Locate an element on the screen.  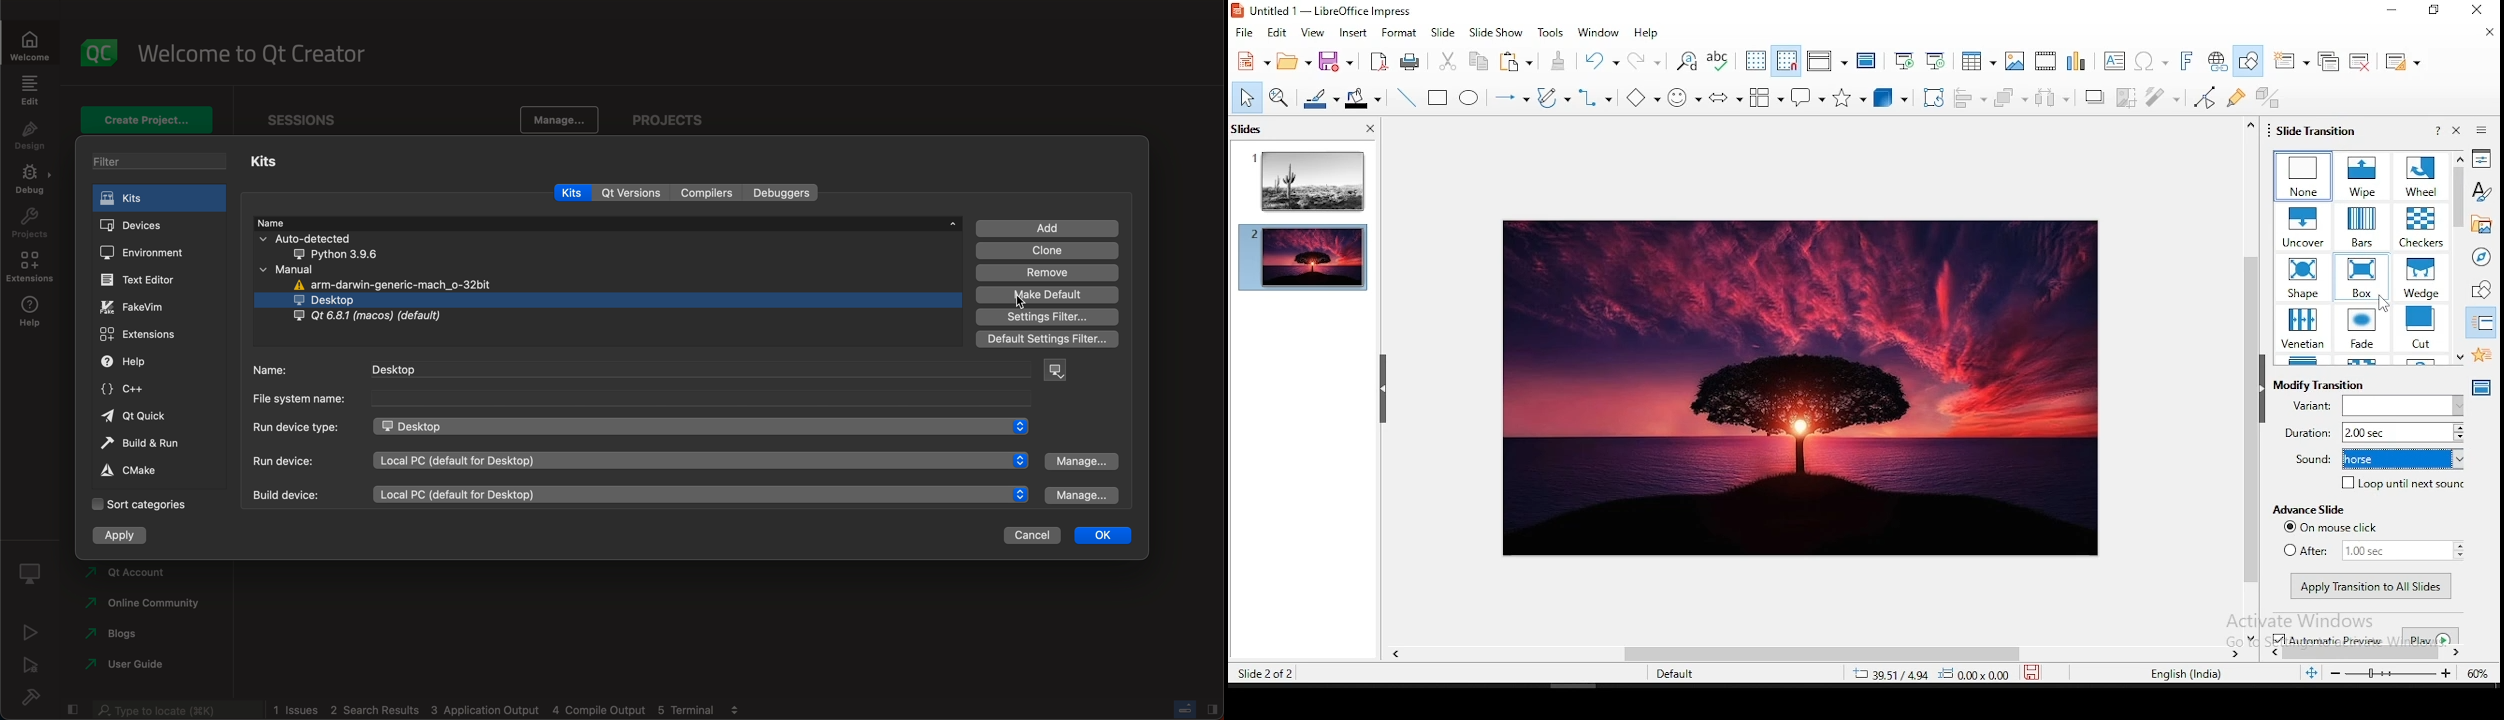
transition effects is located at coordinates (2304, 177).